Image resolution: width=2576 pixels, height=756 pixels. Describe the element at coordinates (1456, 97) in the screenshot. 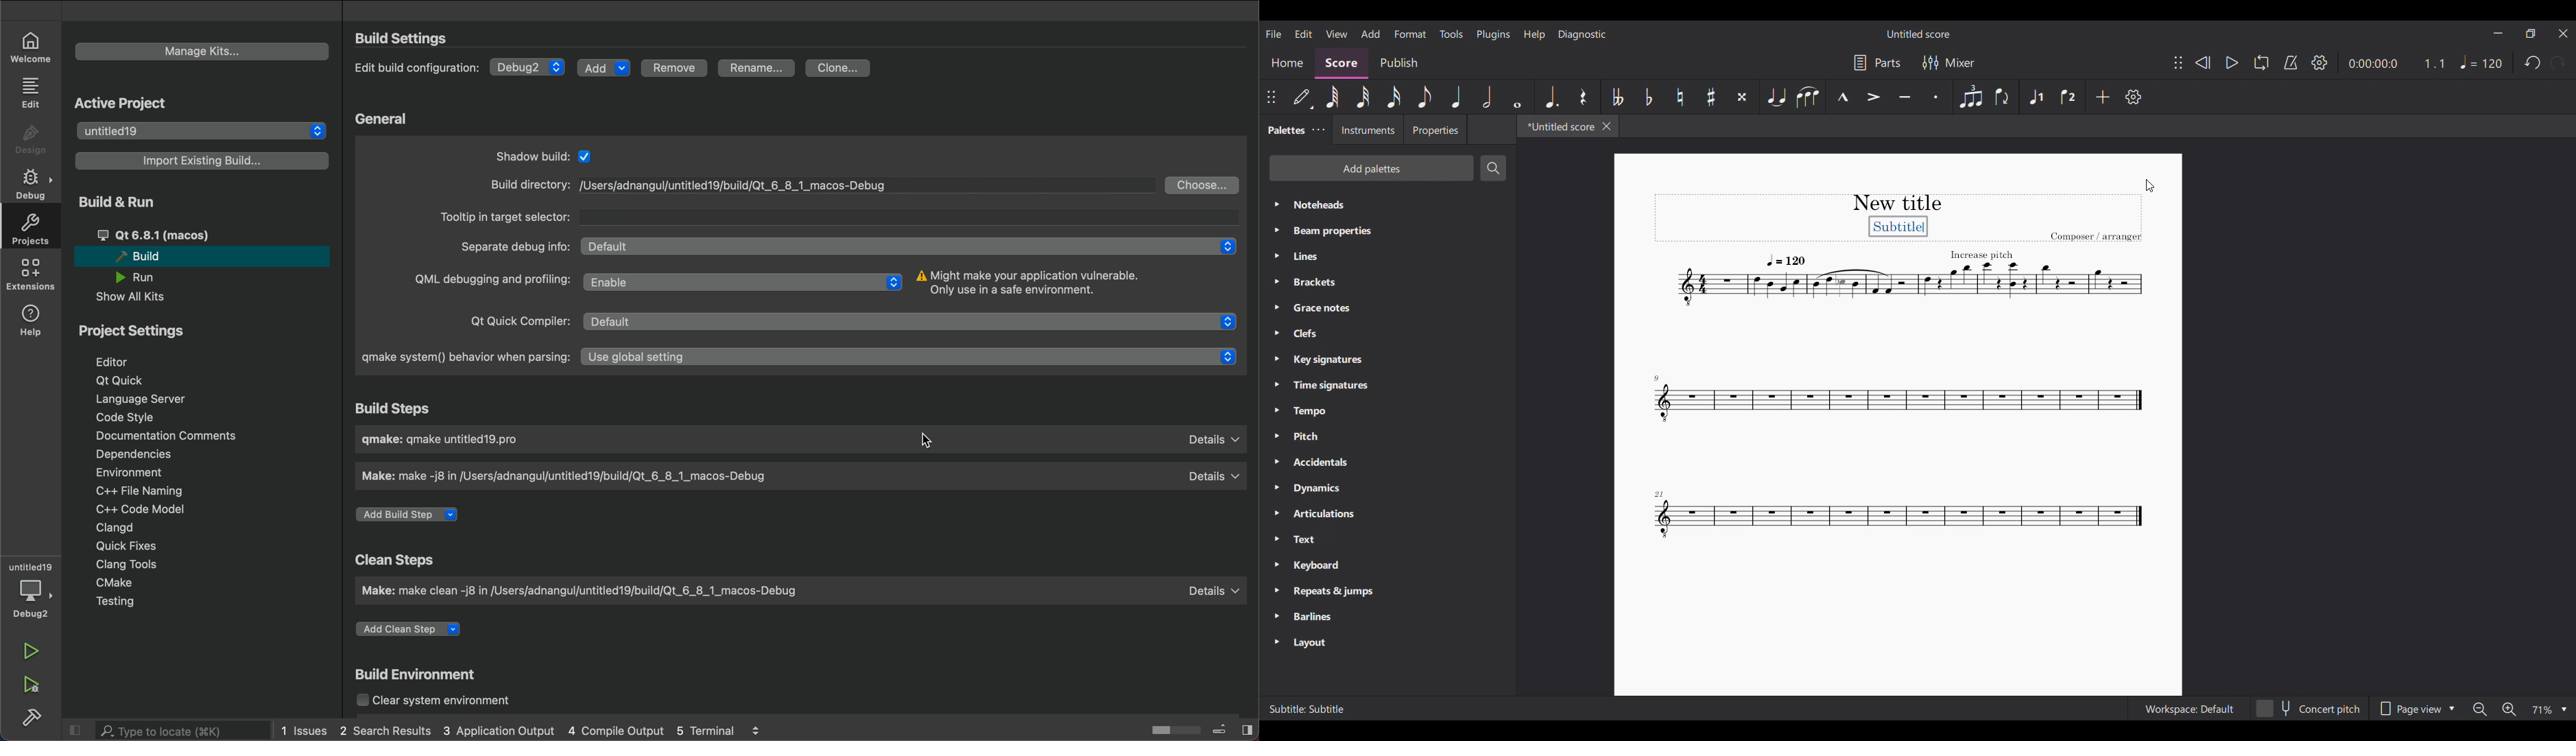

I see `Quarter note` at that location.